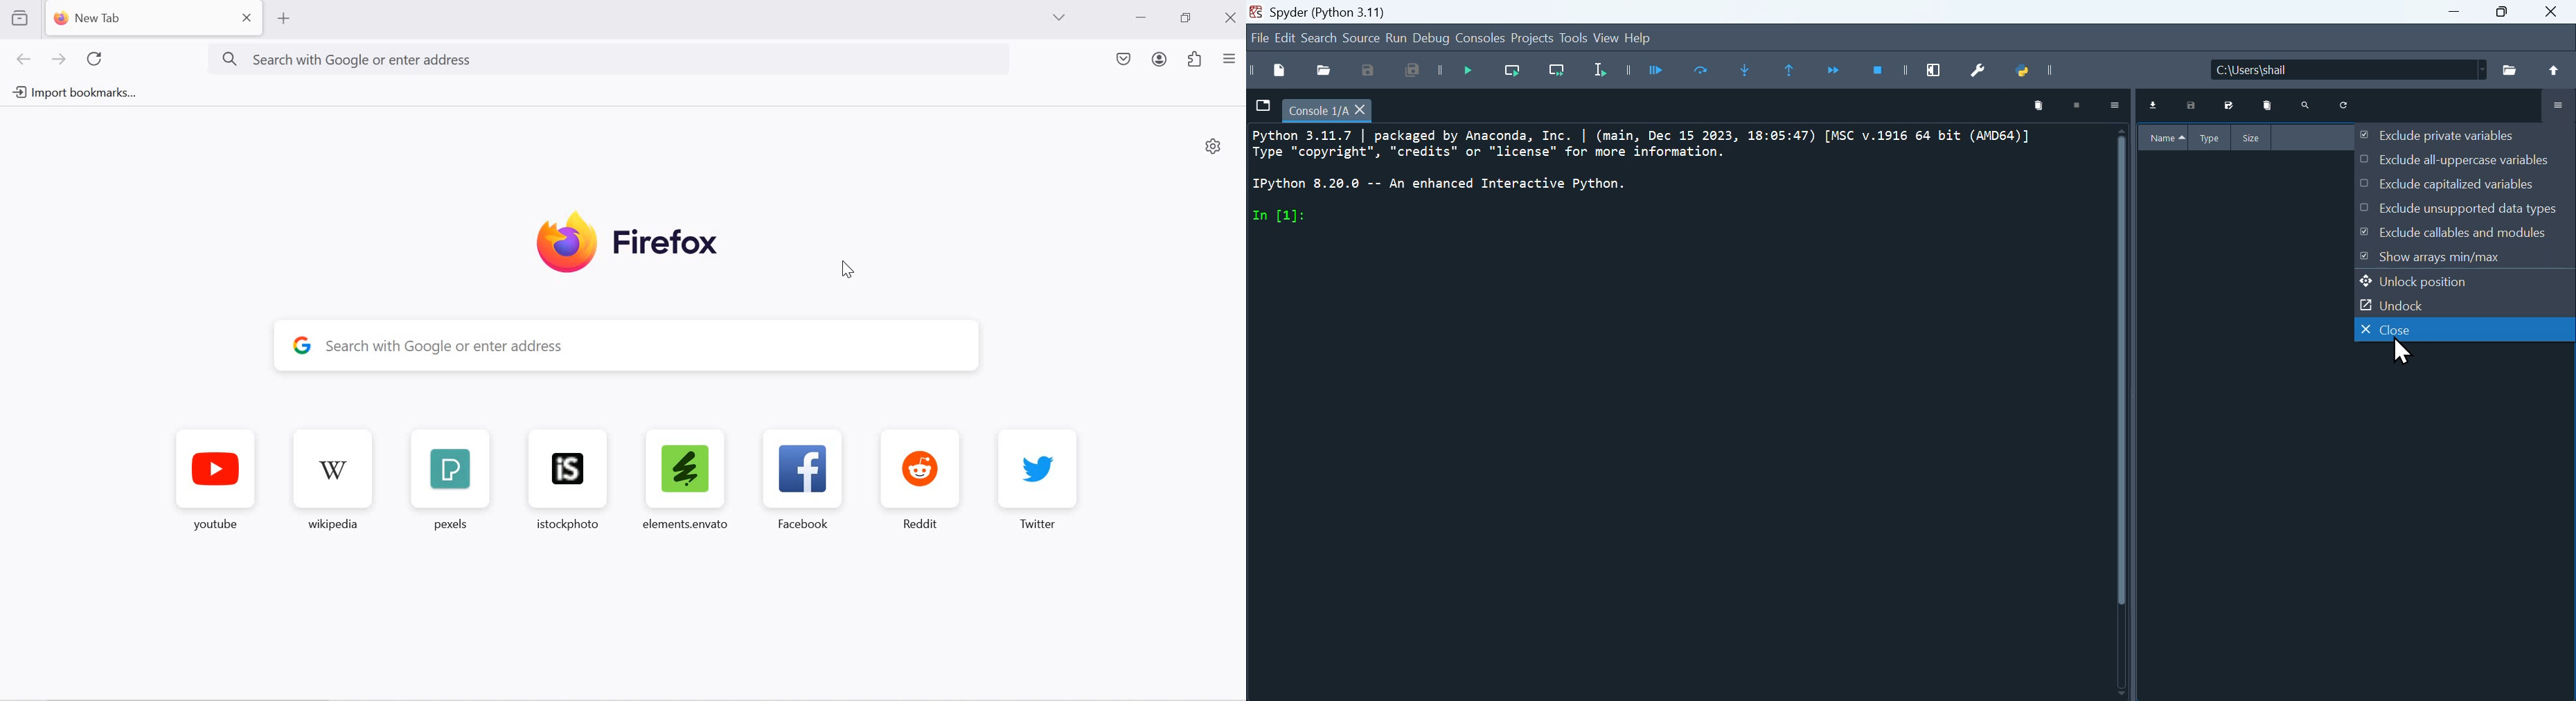 The width and height of the screenshot is (2576, 728). I want to click on Project, so click(1532, 40).